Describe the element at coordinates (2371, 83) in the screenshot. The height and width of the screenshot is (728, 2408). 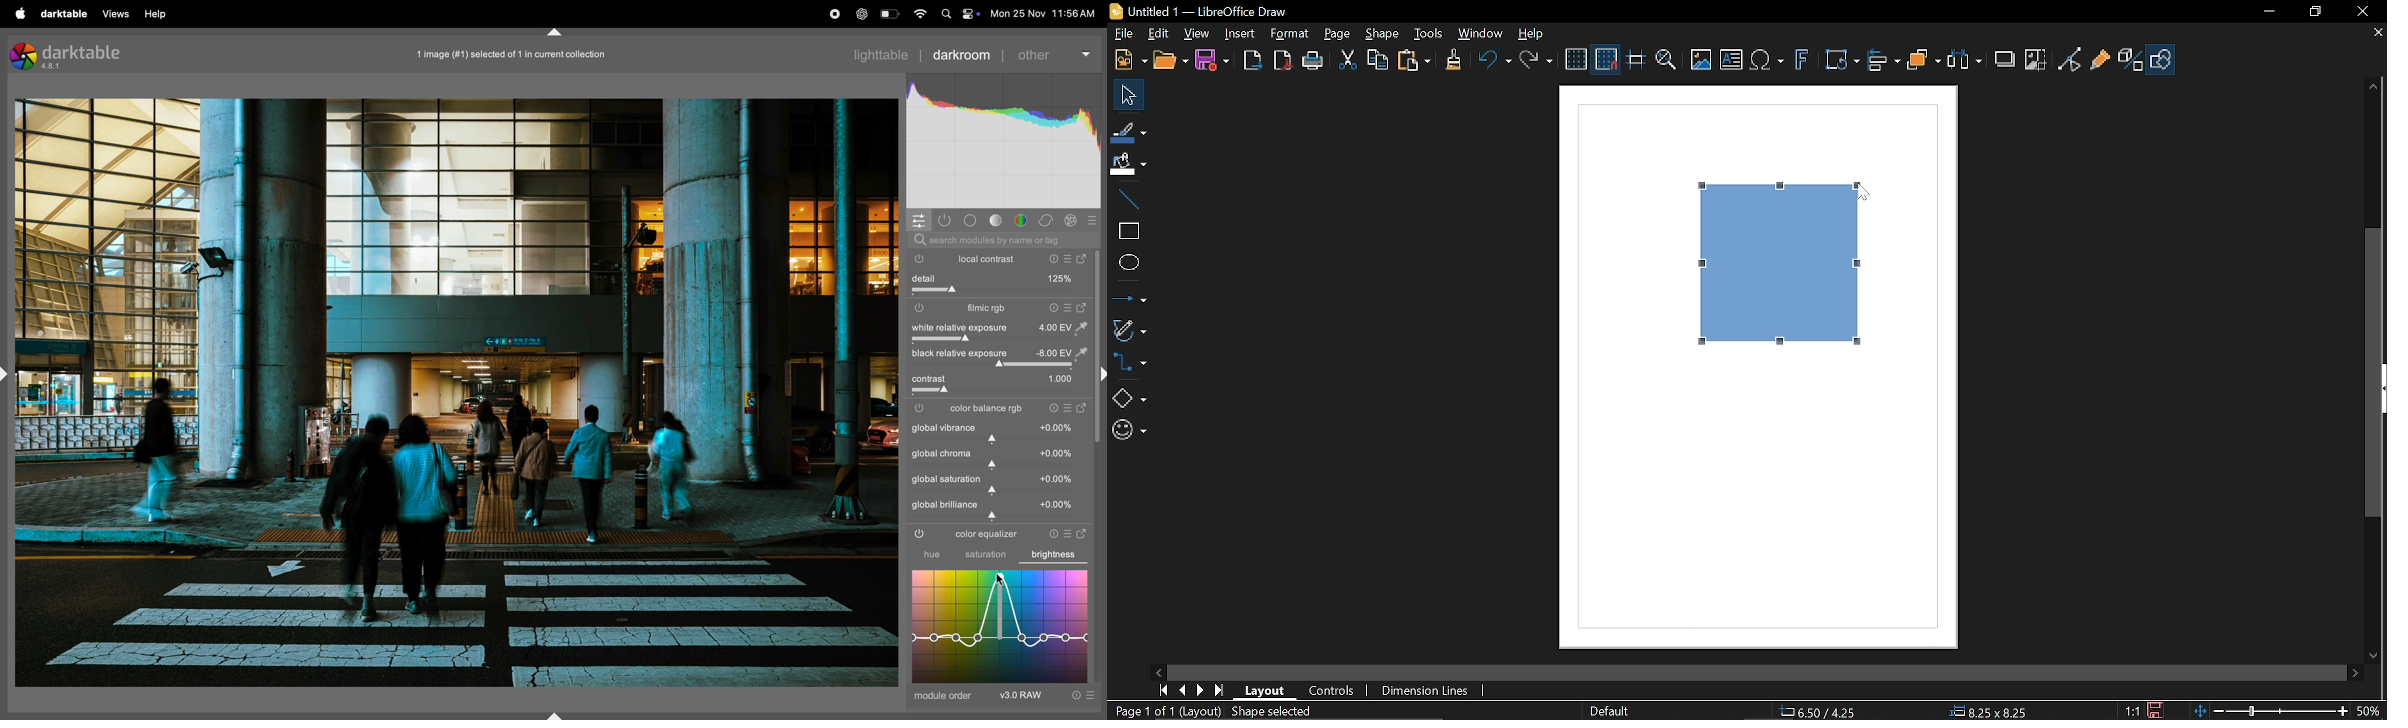
I see `Move up` at that location.